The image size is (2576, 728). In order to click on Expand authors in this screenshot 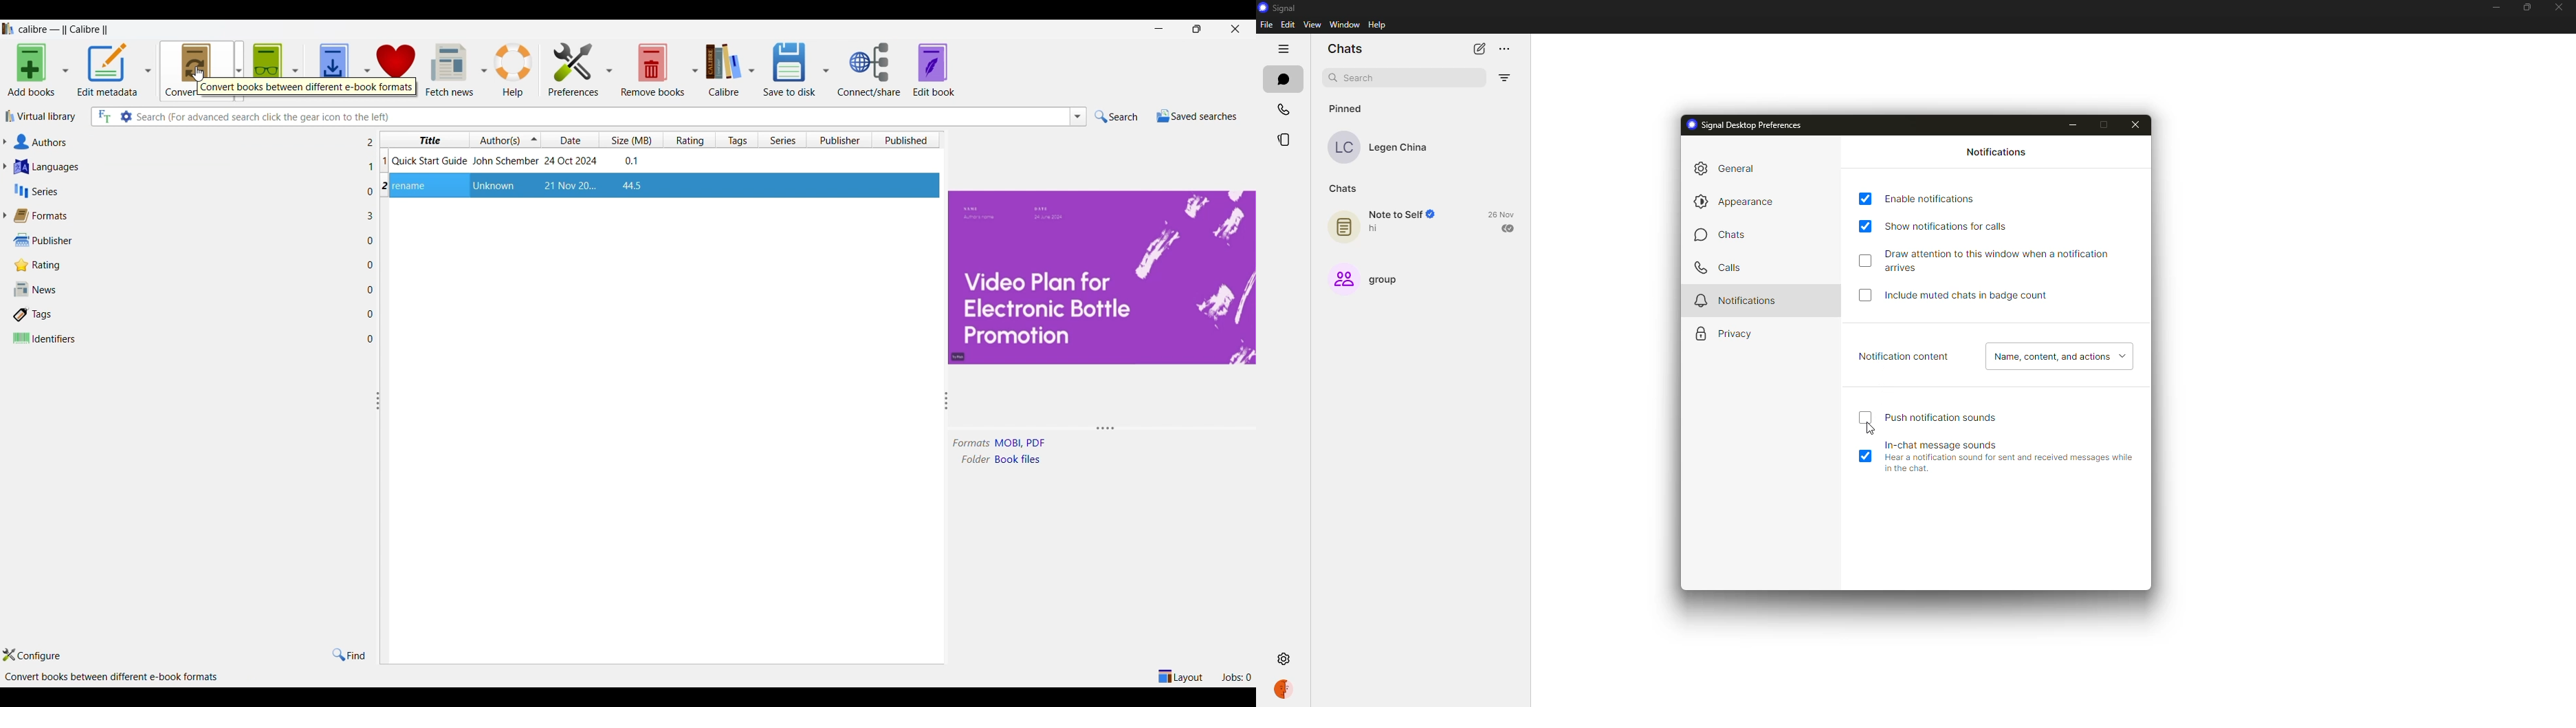, I will do `click(5, 142)`.